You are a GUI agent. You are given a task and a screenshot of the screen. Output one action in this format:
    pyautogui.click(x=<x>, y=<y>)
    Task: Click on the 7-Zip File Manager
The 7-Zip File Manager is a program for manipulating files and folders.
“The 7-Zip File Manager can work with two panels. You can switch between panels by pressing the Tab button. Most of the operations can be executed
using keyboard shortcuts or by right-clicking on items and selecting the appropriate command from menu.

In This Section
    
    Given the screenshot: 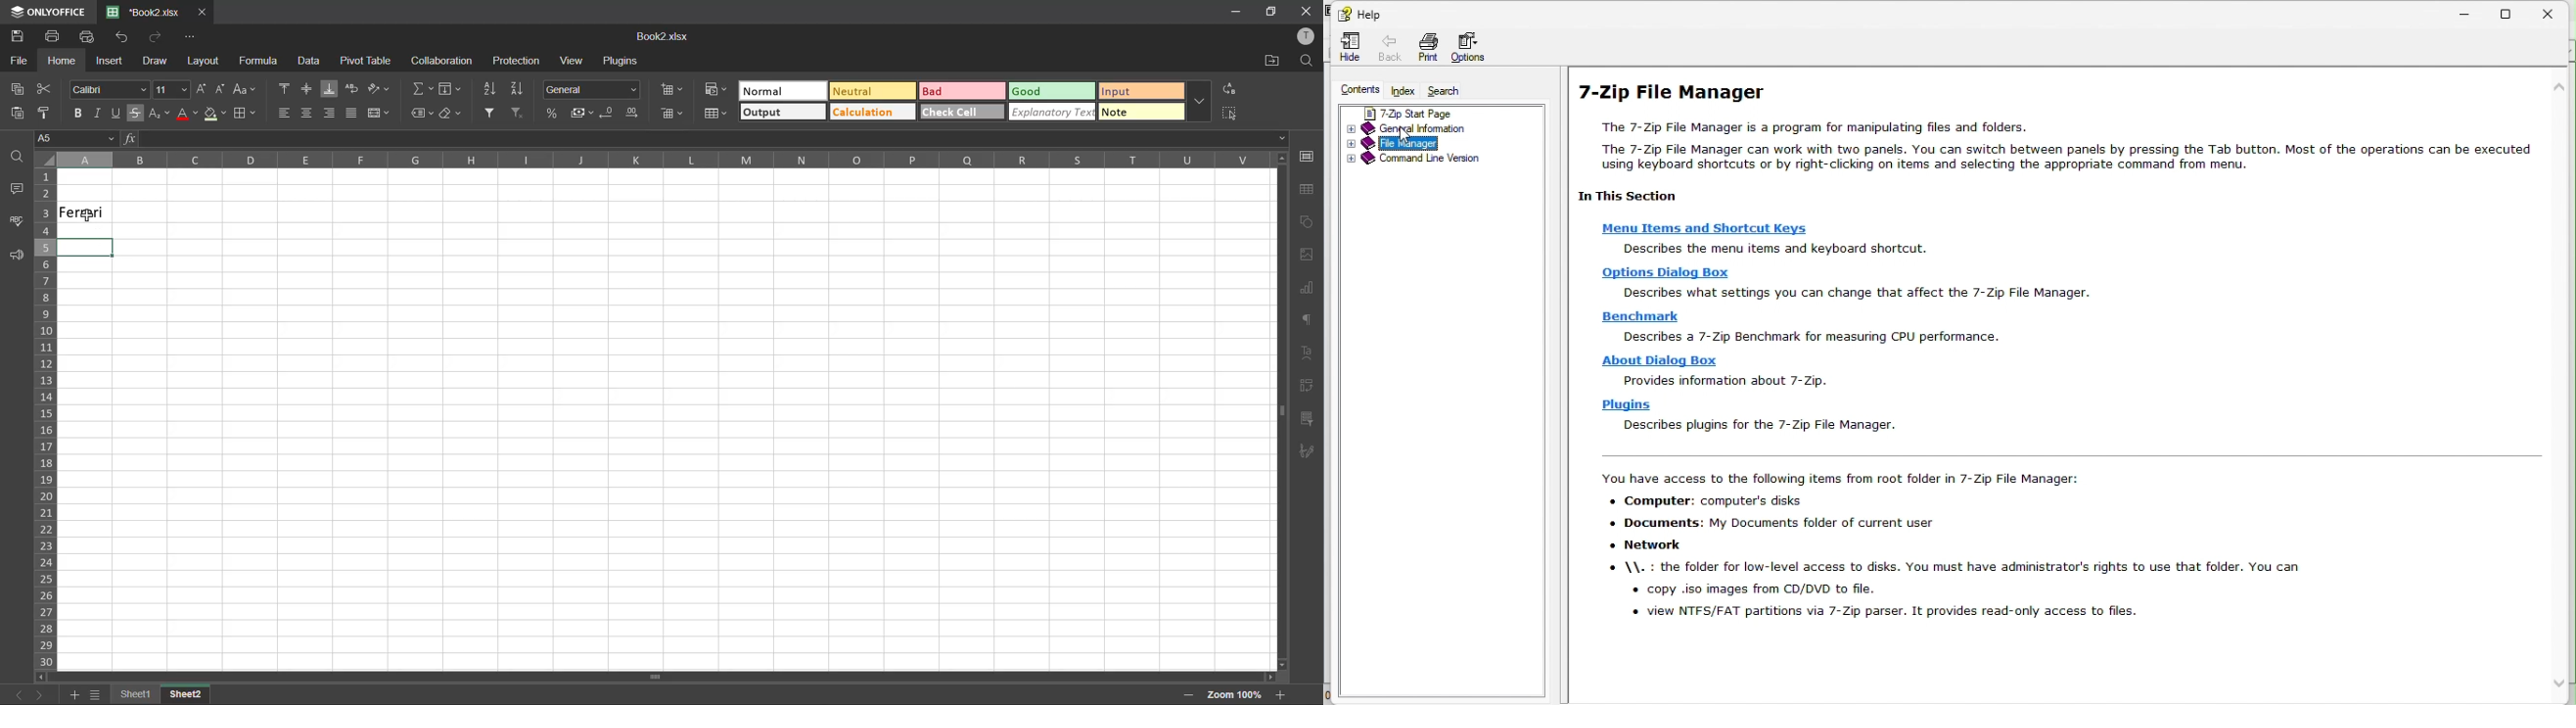 What is the action you would take?
    pyautogui.click(x=2051, y=144)
    